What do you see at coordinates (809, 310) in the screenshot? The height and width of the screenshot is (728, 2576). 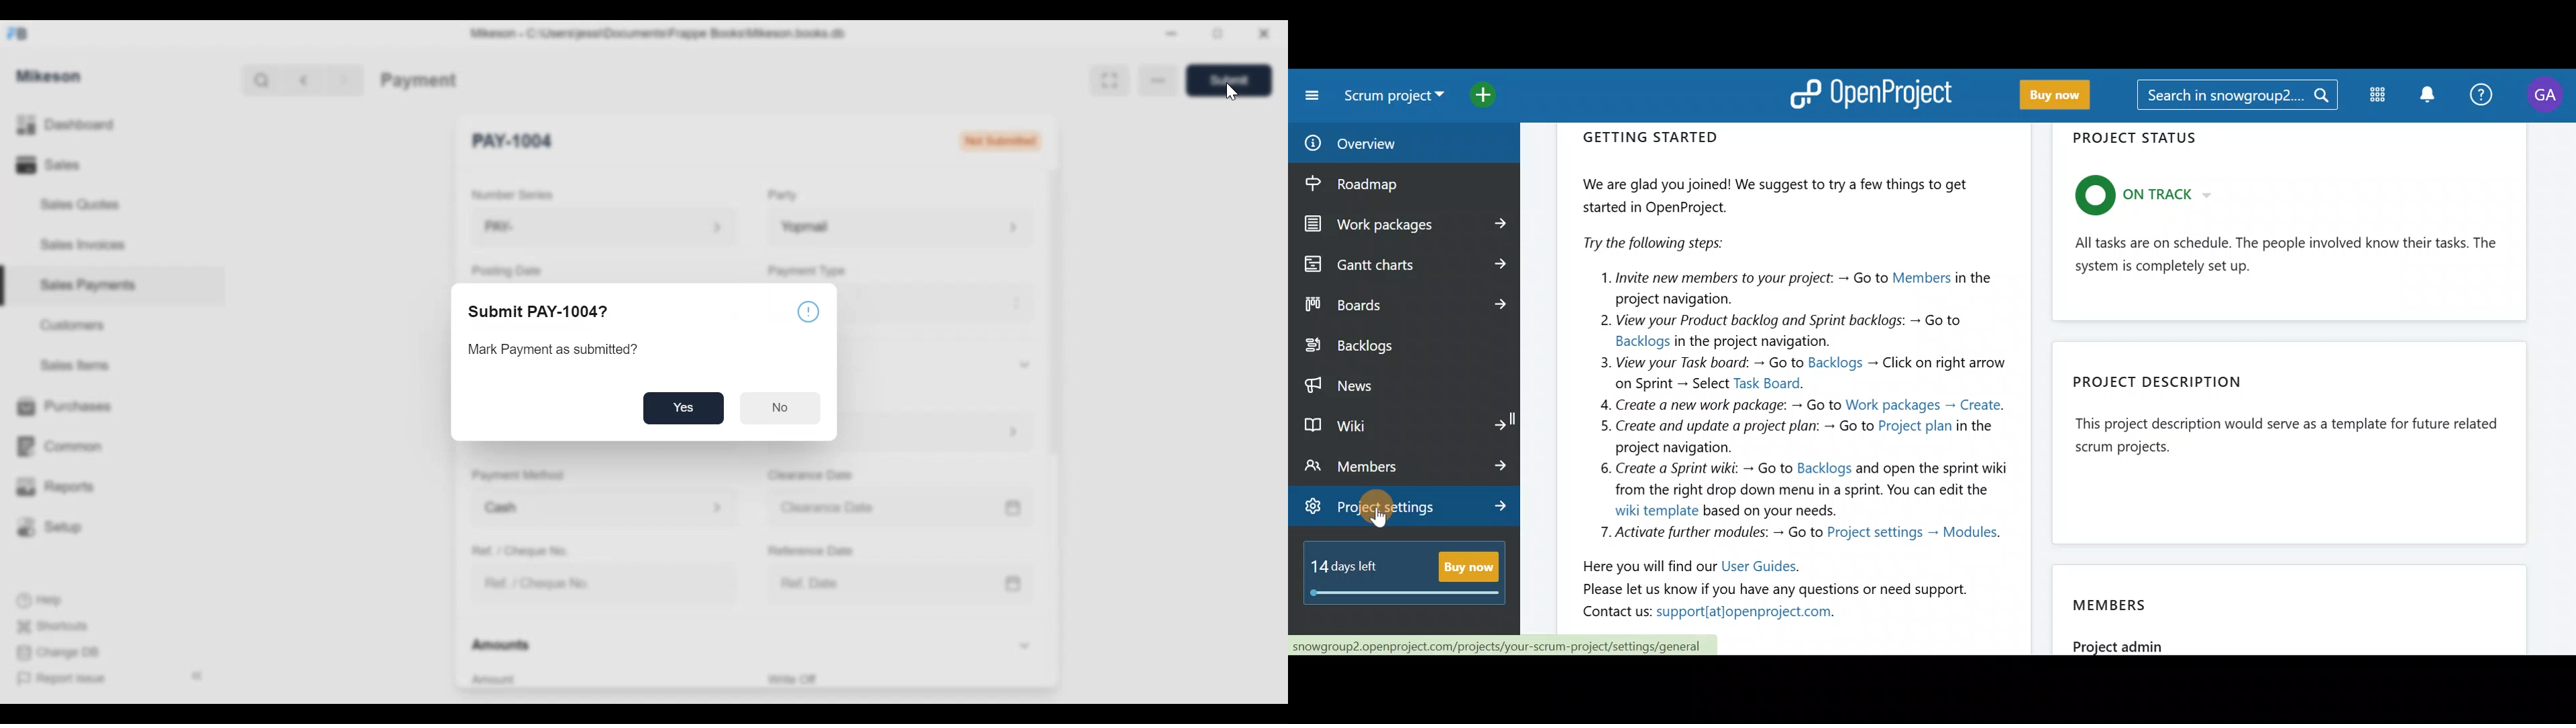 I see `icon` at bounding box center [809, 310].